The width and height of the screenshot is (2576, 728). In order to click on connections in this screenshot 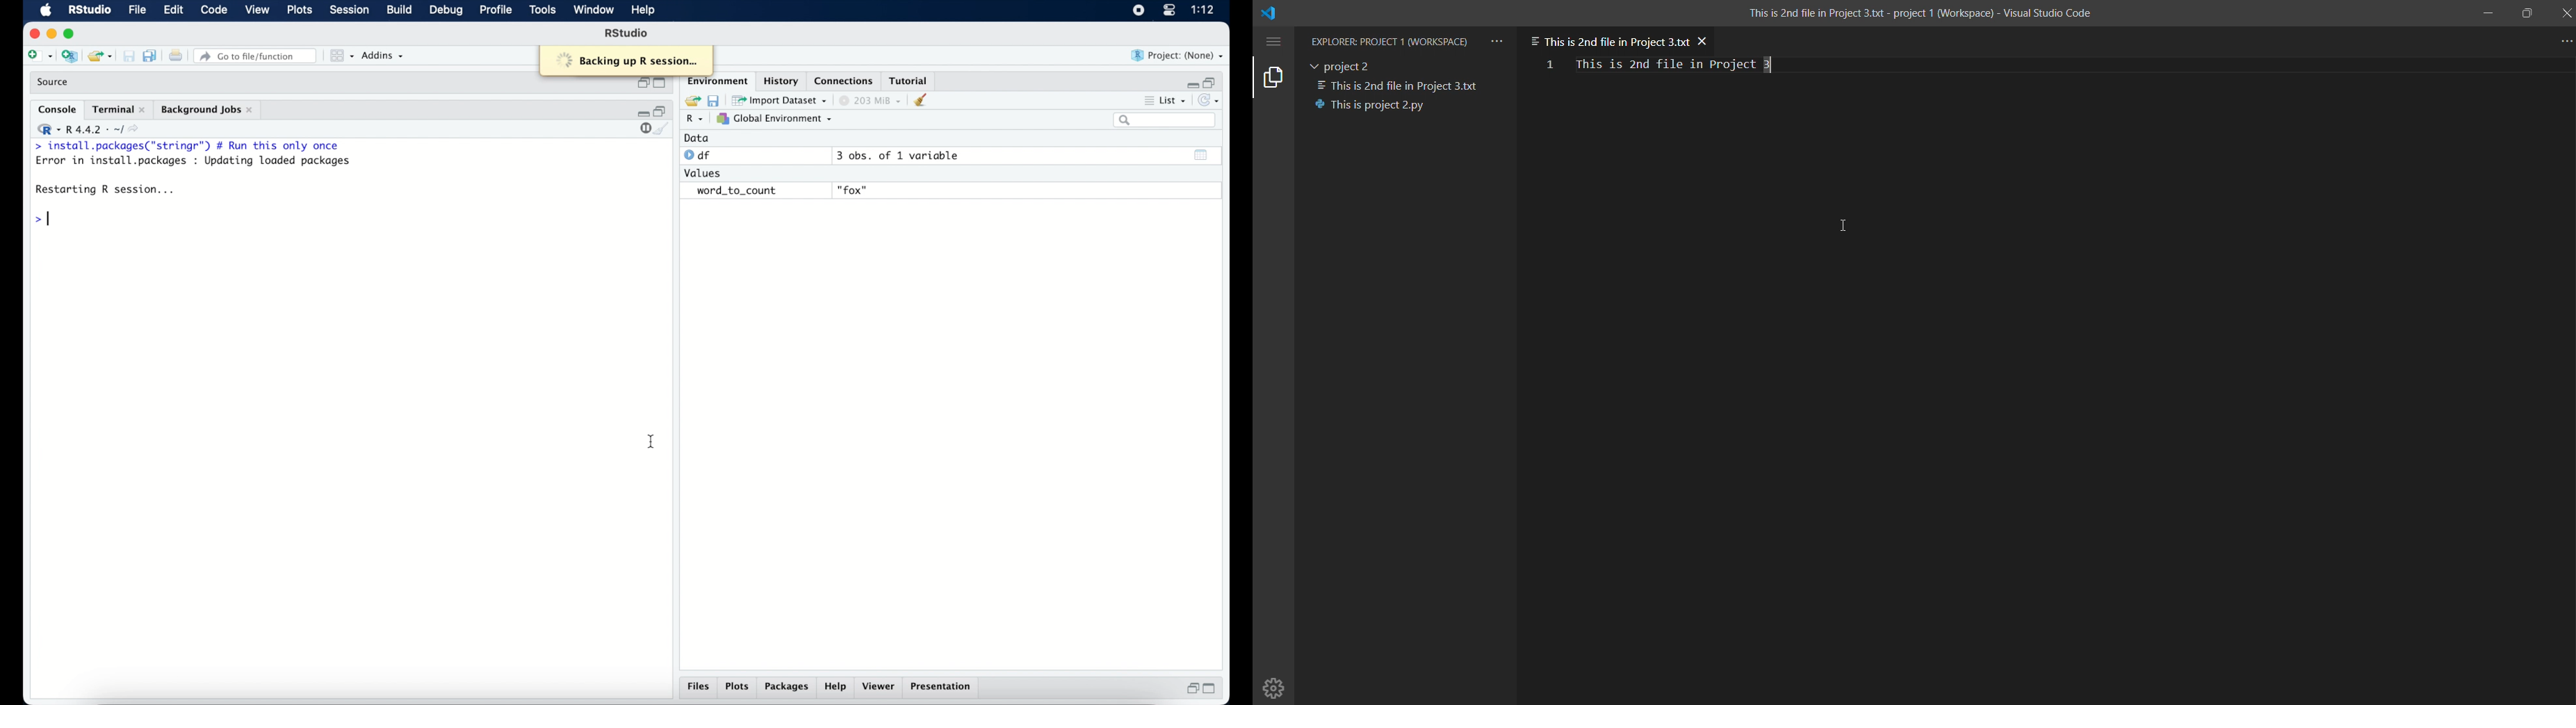, I will do `click(846, 80)`.